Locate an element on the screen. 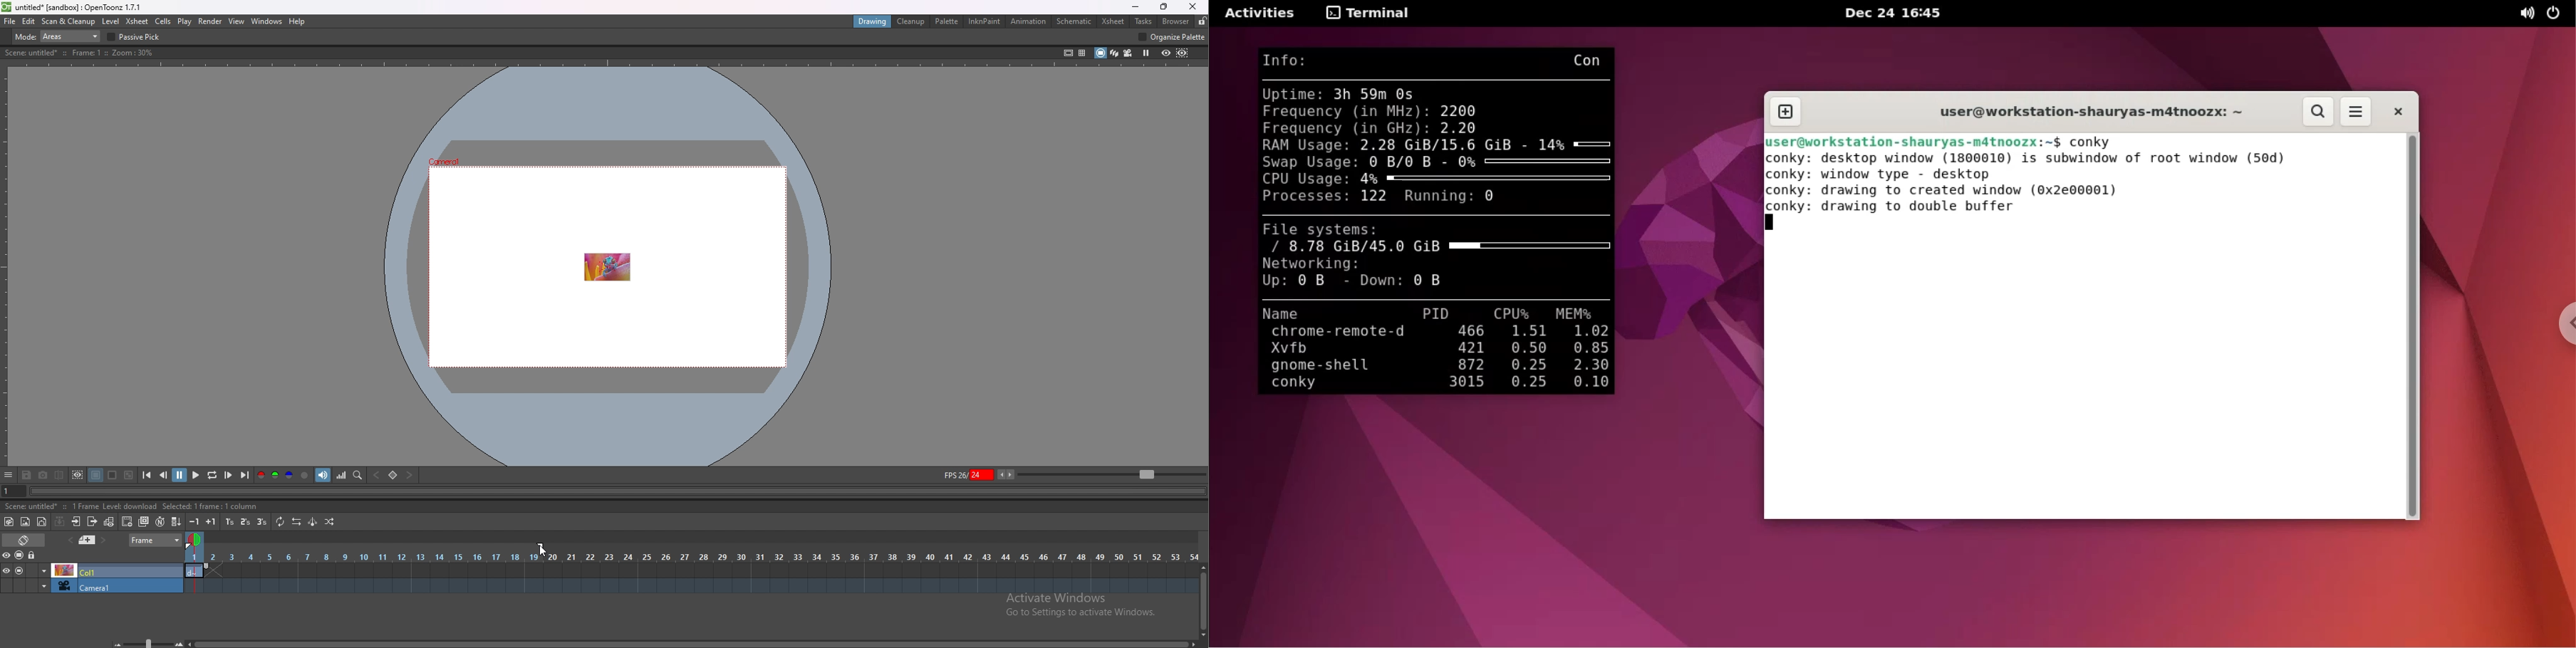 This screenshot has height=672, width=2576. passive pick is located at coordinates (136, 37).